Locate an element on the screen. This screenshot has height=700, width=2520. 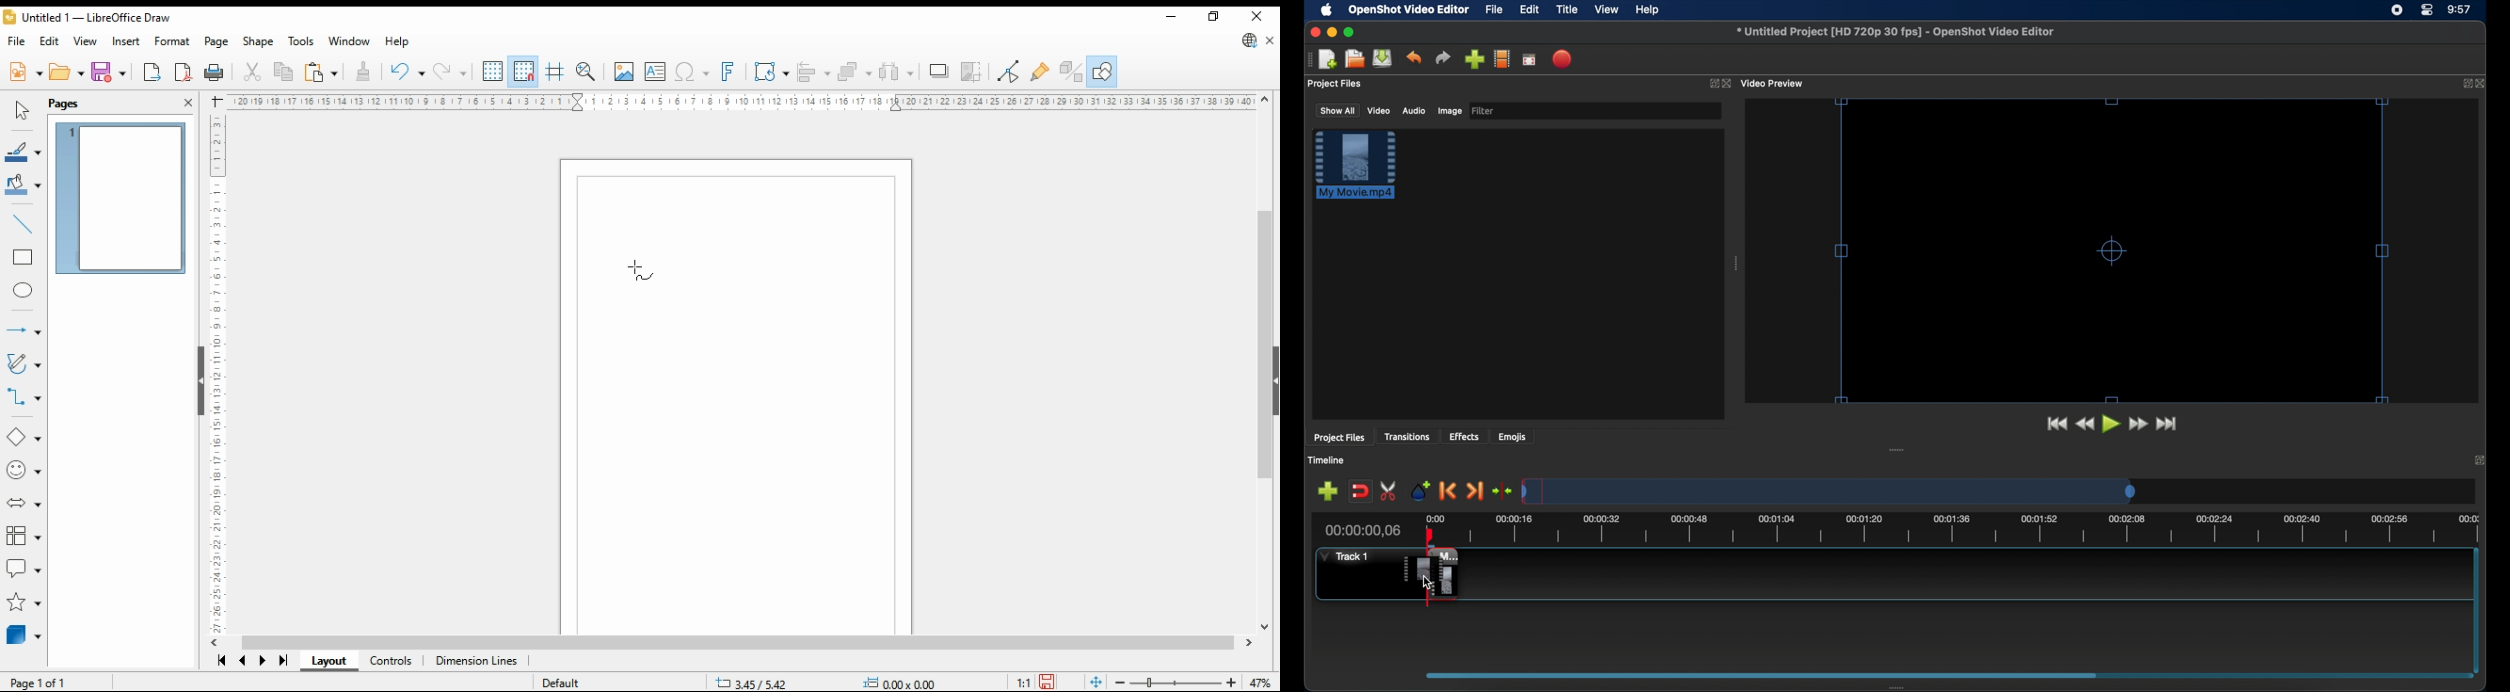
explore profiles is located at coordinates (1502, 58).